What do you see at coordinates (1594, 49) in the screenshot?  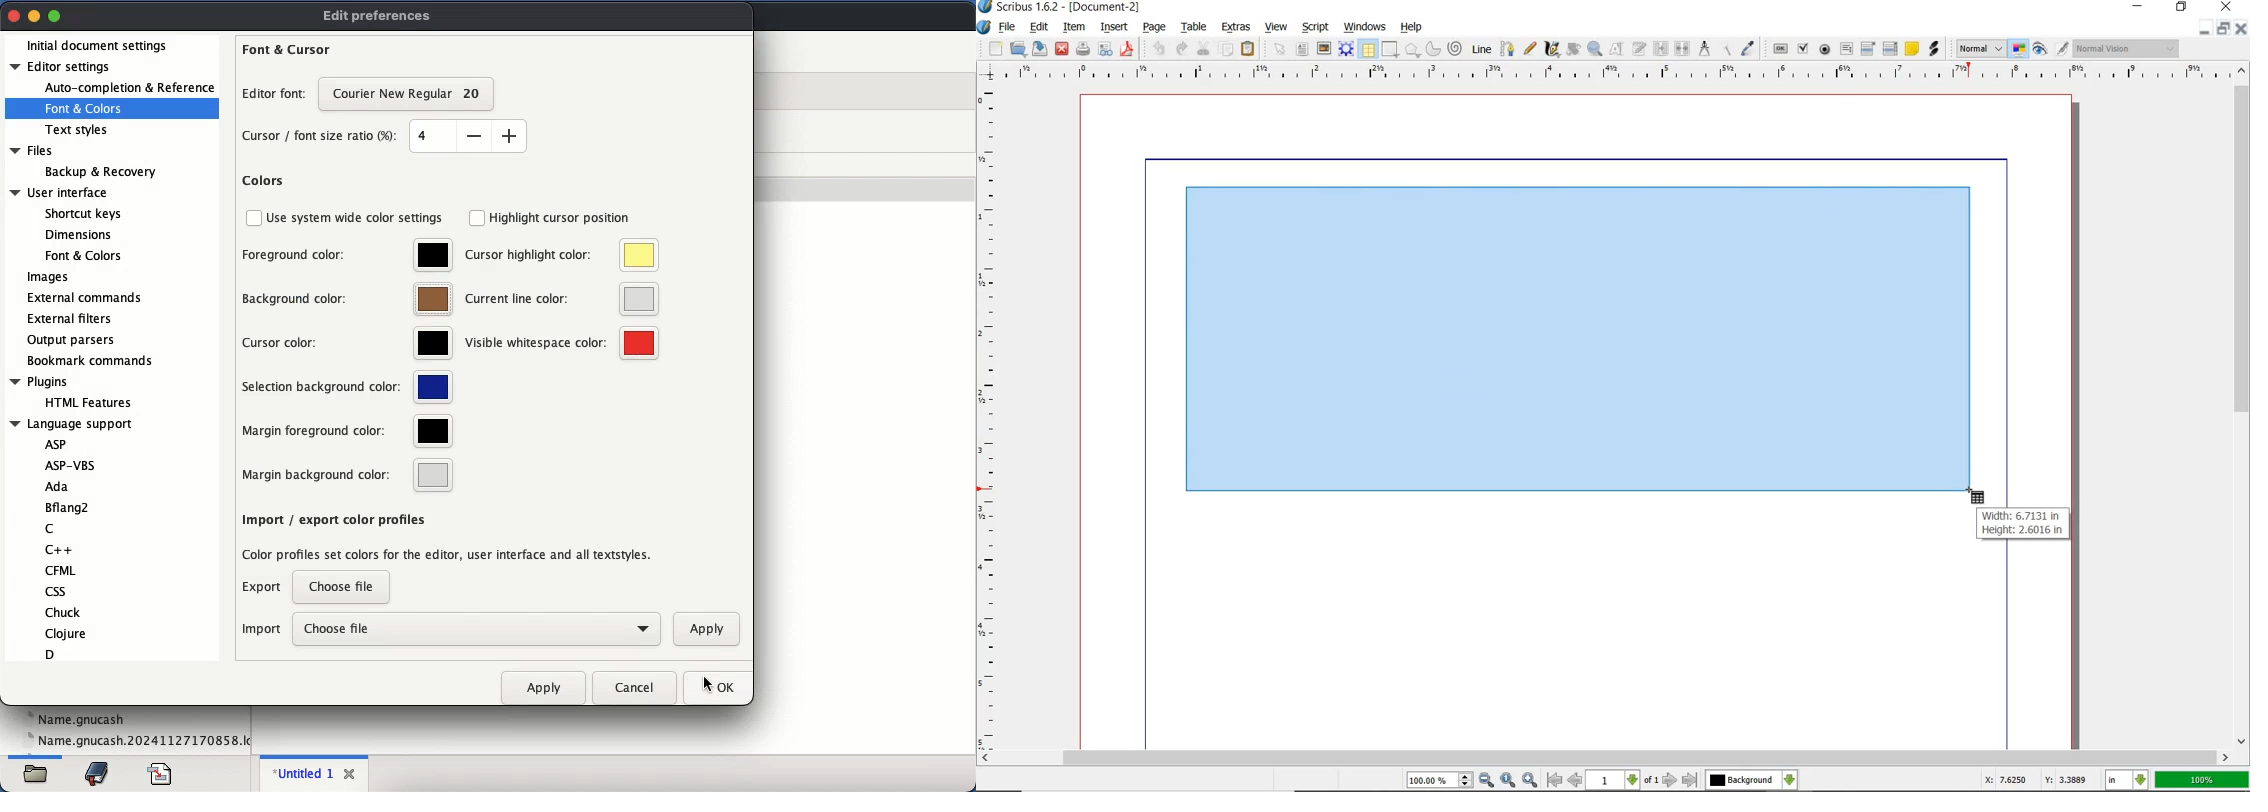 I see `zoom in or out` at bounding box center [1594, 49].